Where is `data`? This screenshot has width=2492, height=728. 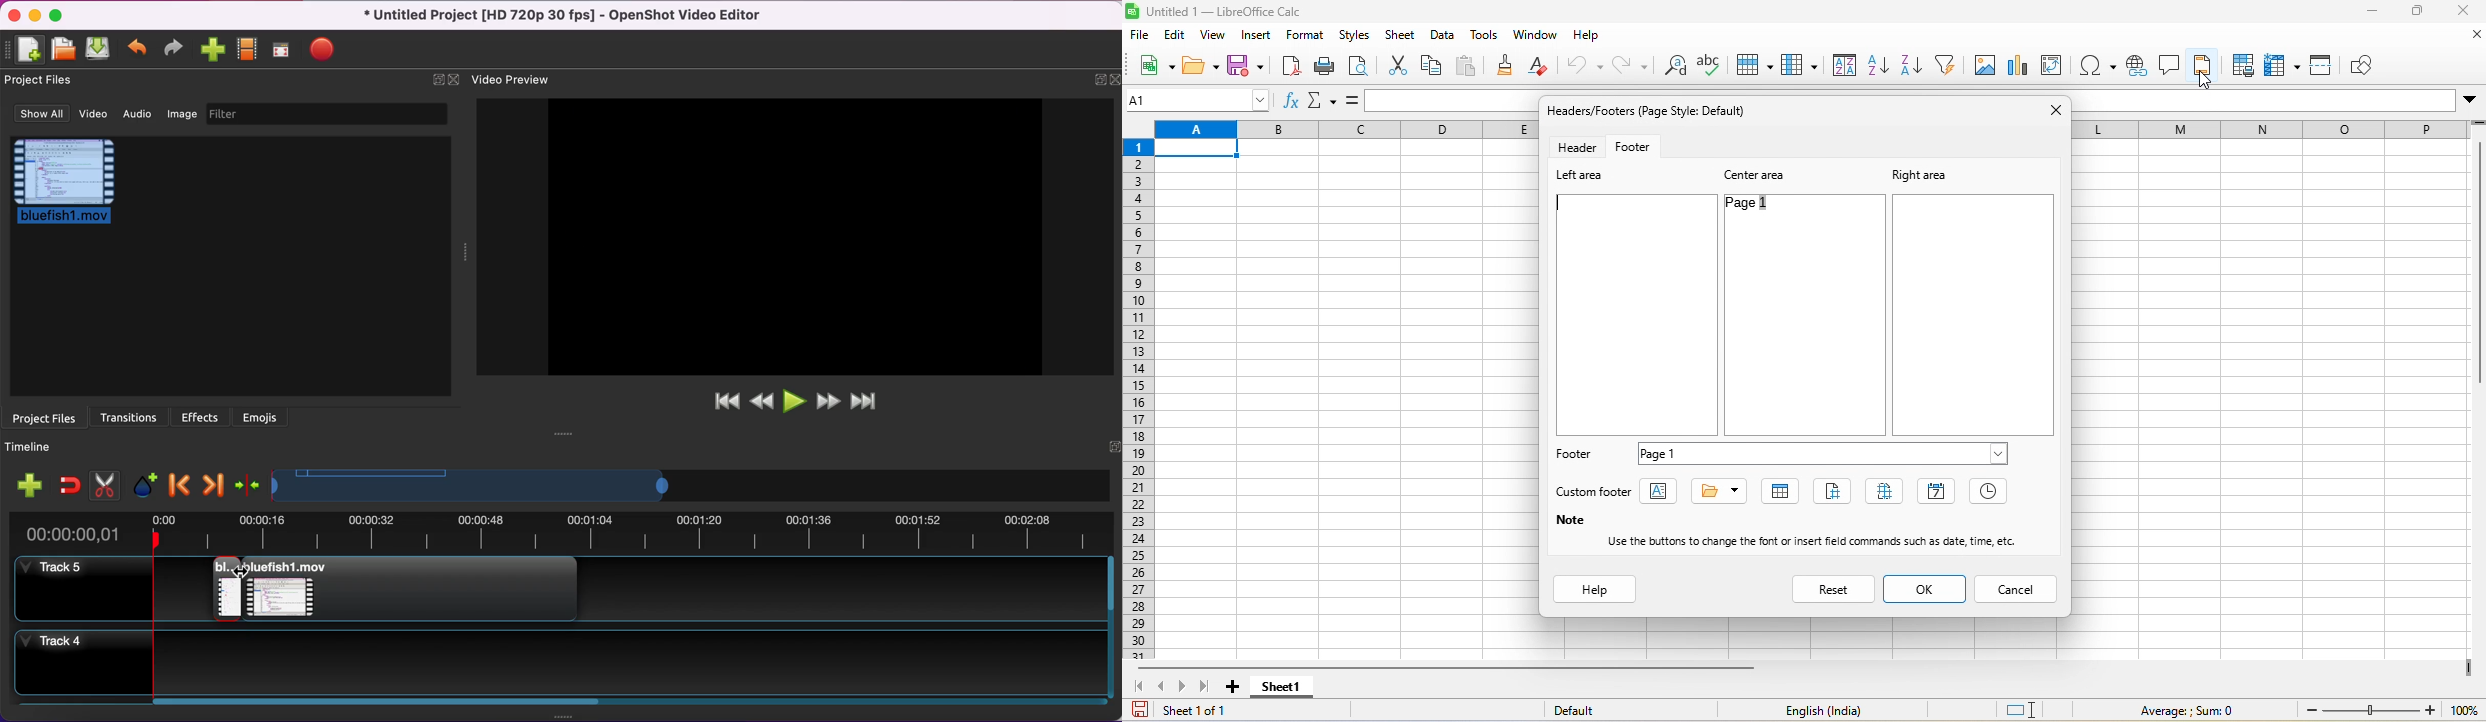
data is located at coordinates (1444, 39).